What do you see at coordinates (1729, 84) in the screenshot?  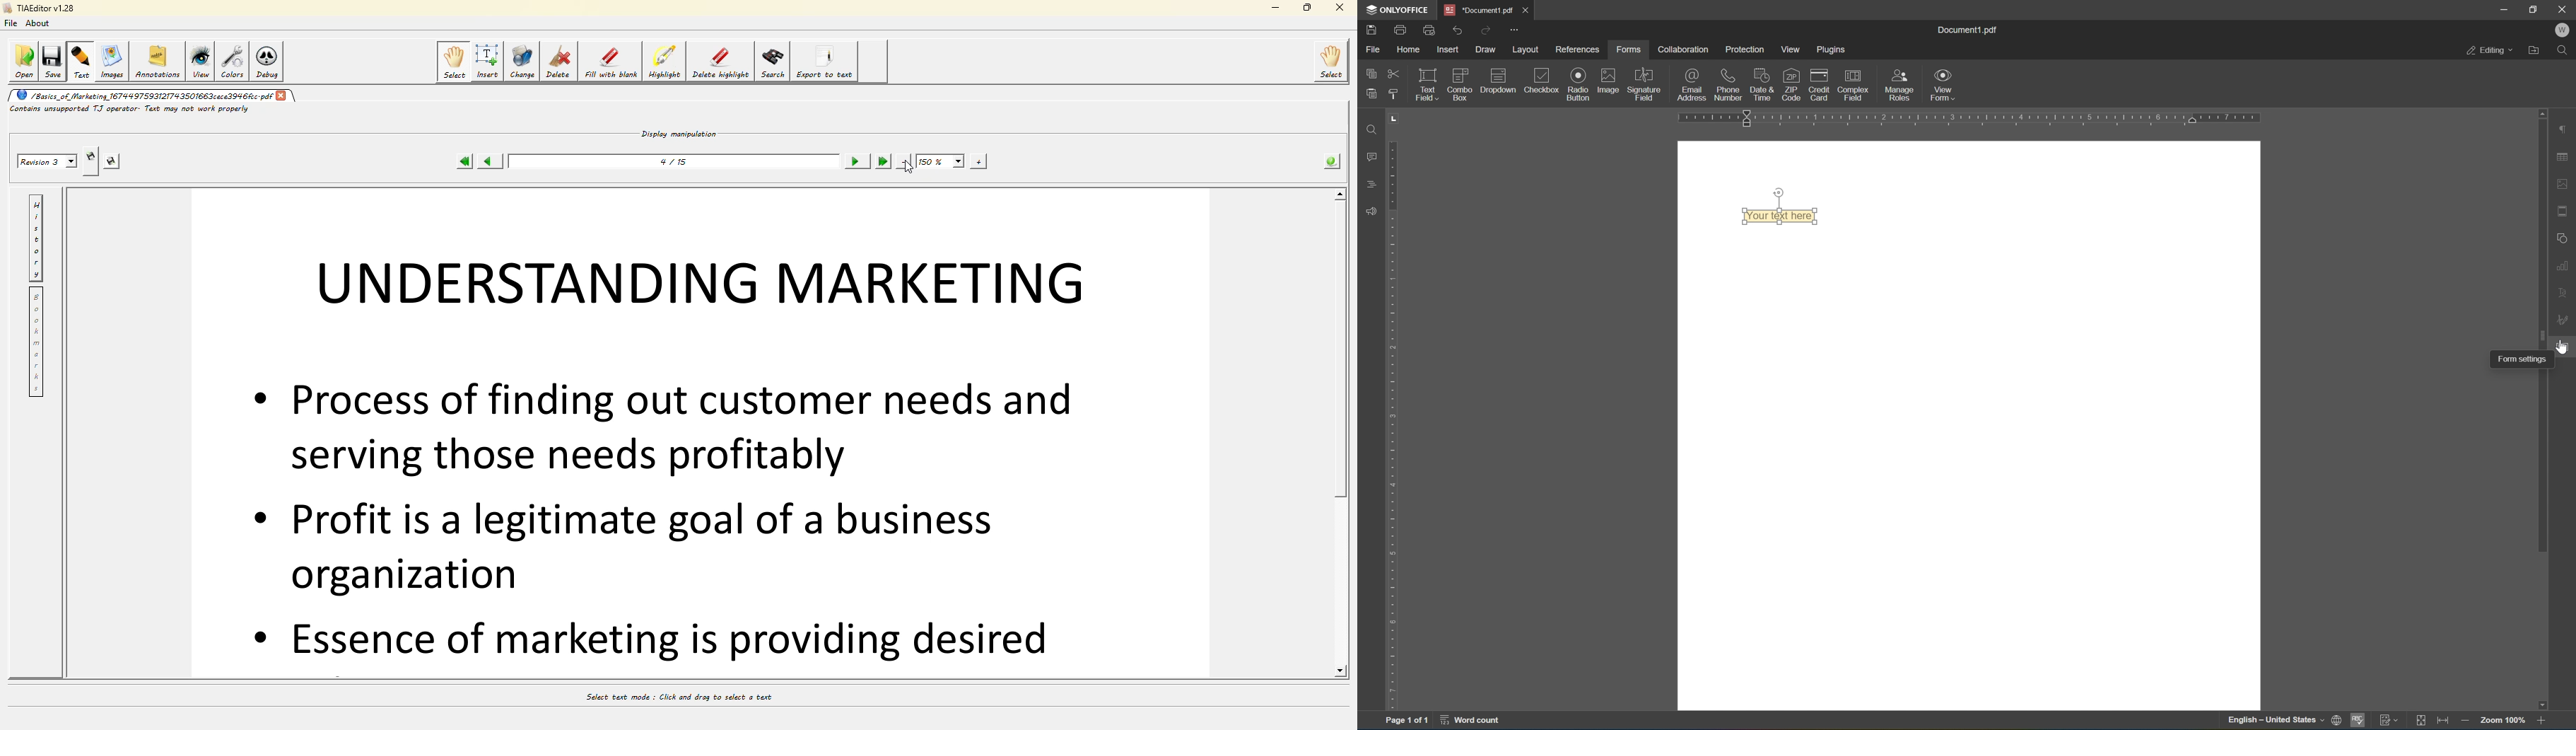 I see `phone number` at bounding box center [1729, 84].